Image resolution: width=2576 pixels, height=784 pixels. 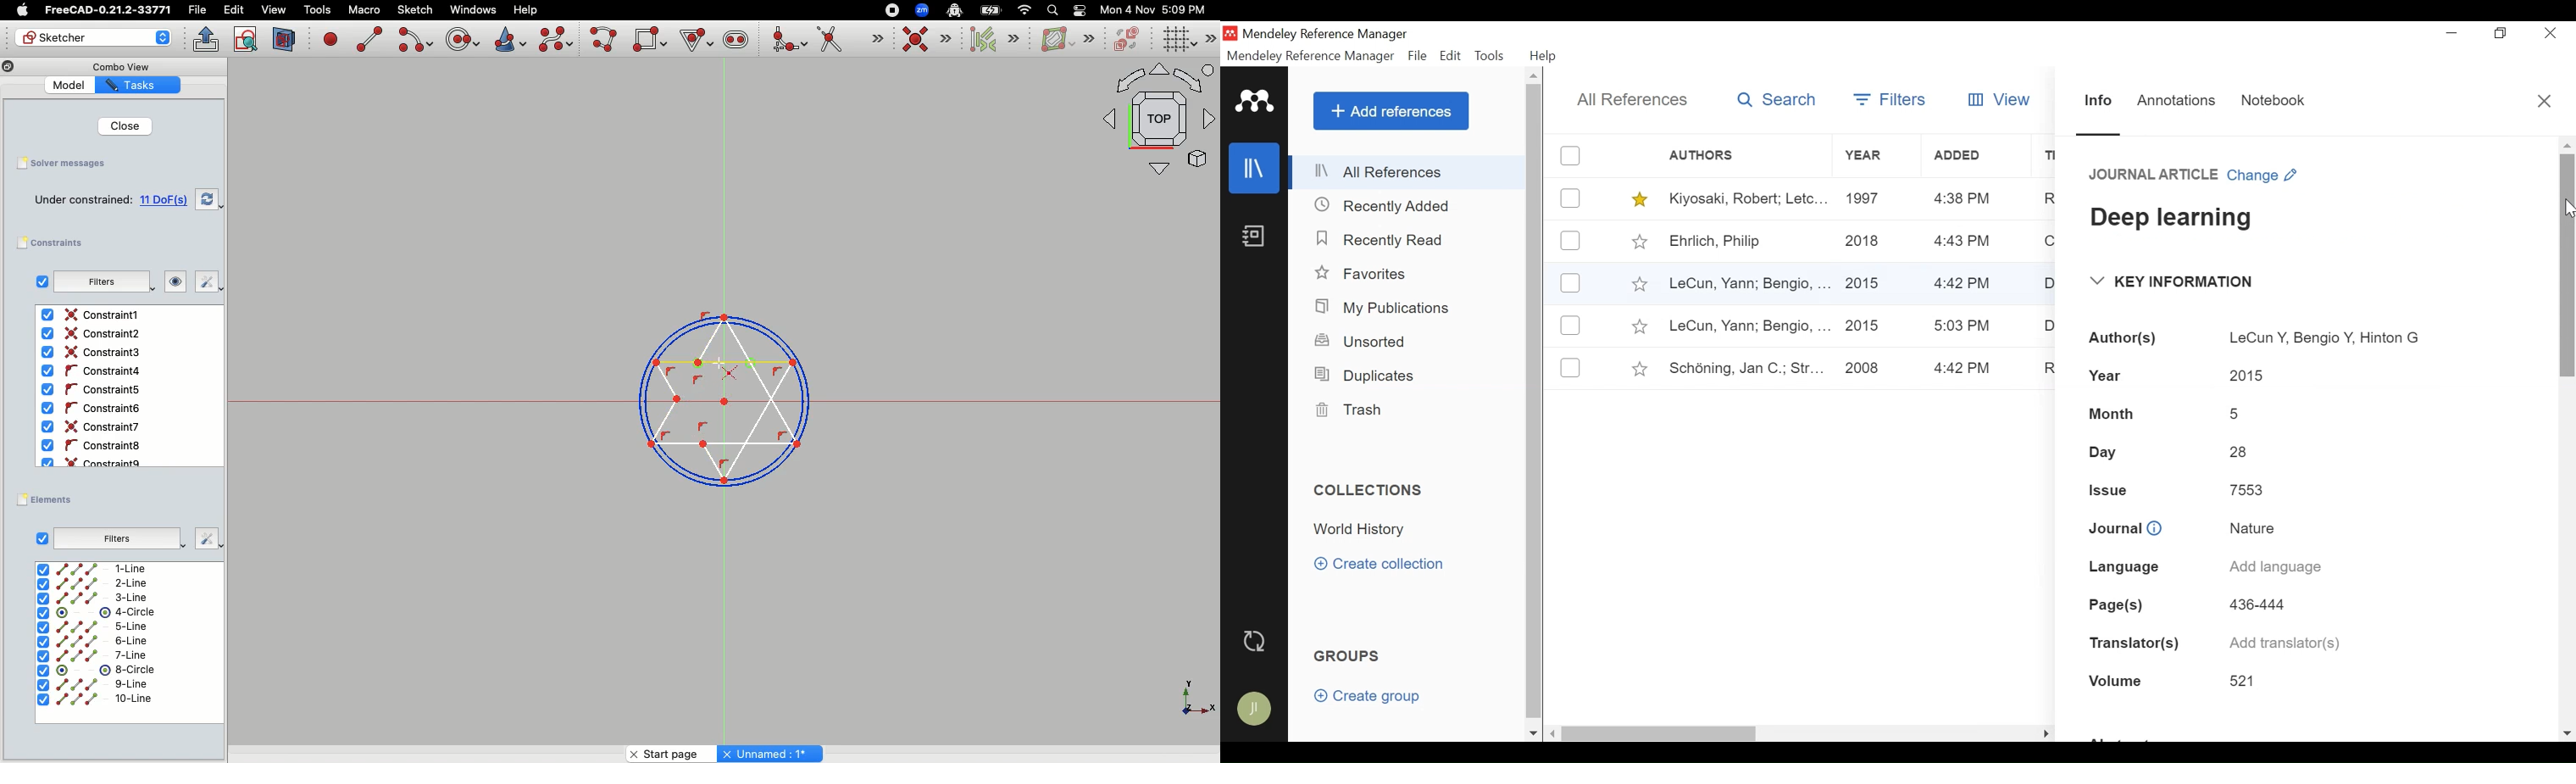 I want to click on Filters, so click(x=104, y=281).